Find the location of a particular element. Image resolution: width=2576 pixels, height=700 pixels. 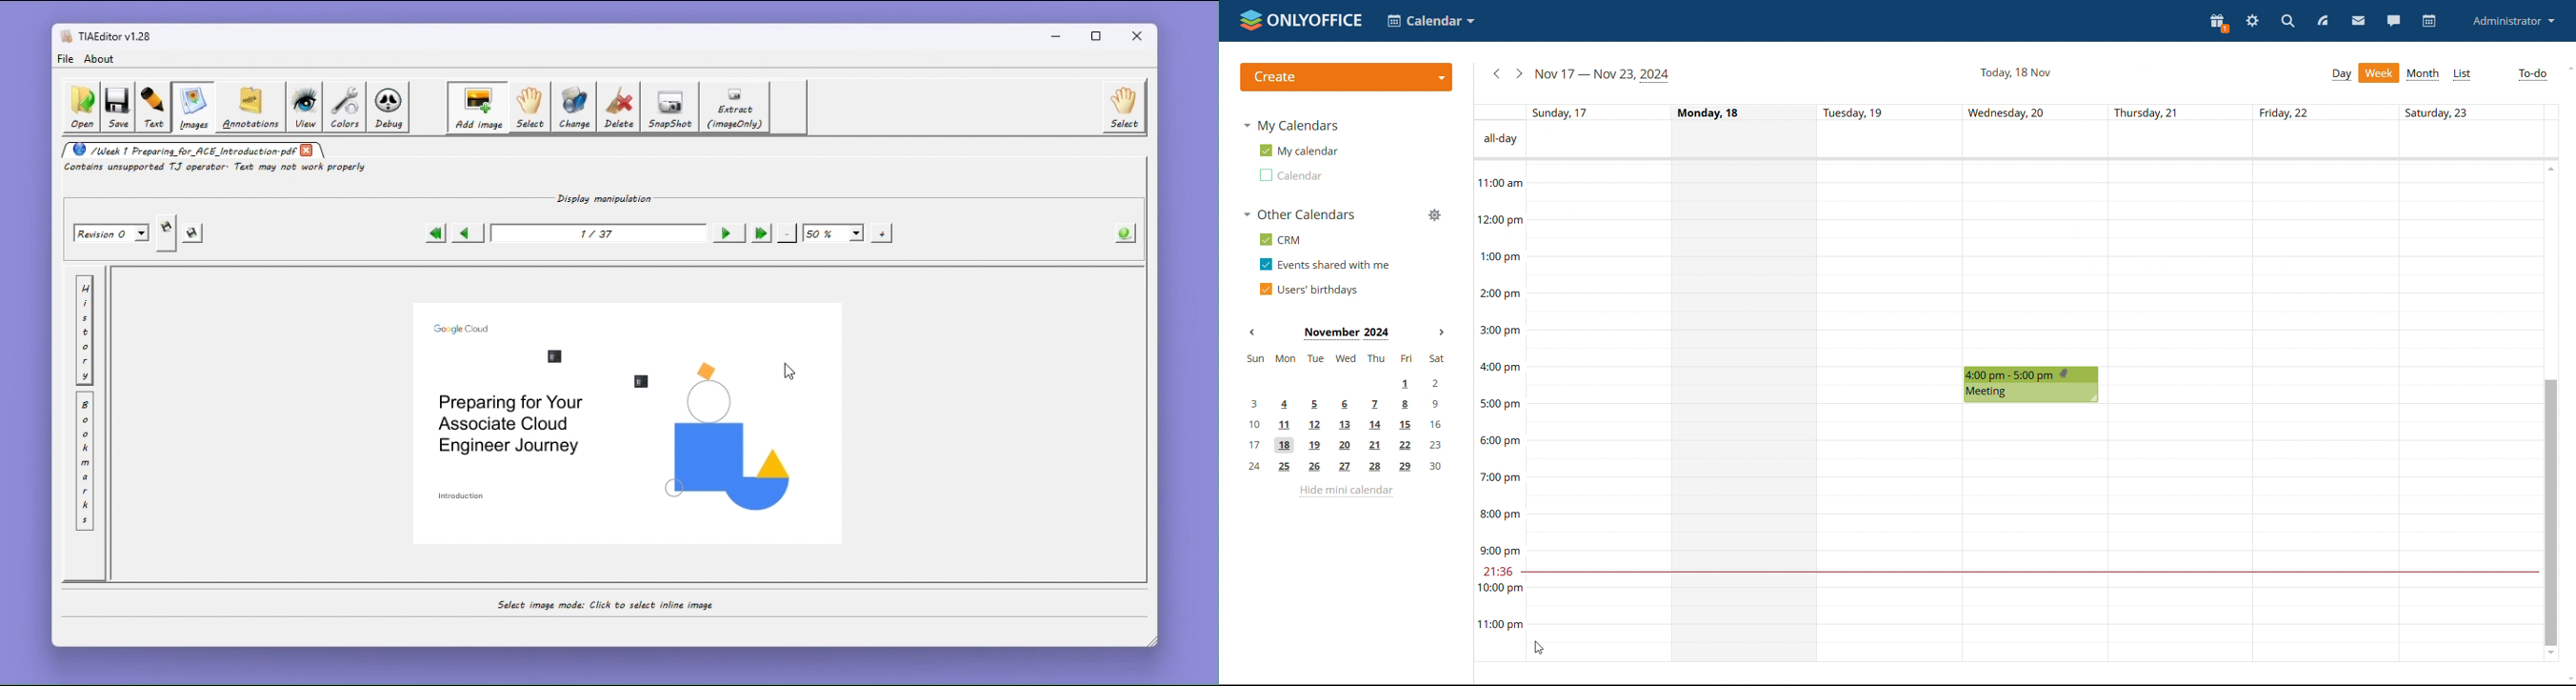

next week is located at coordinates (1519, 73).